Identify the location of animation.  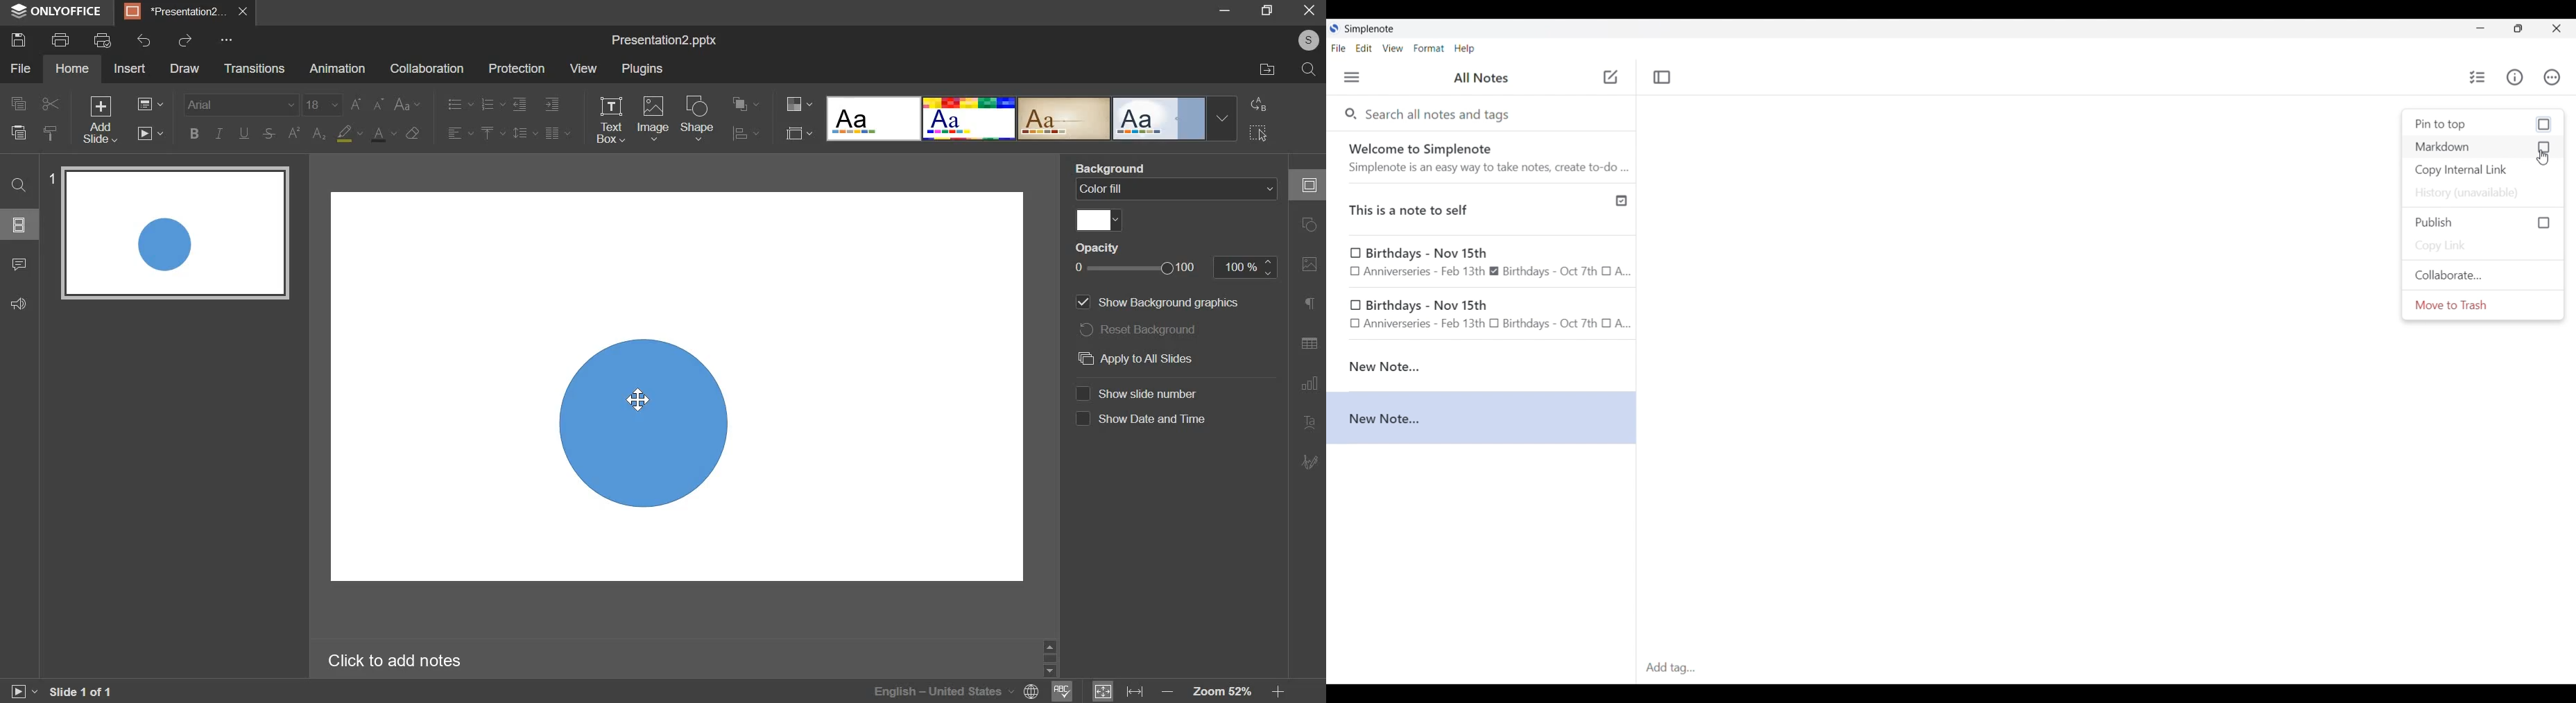
(338, 69).